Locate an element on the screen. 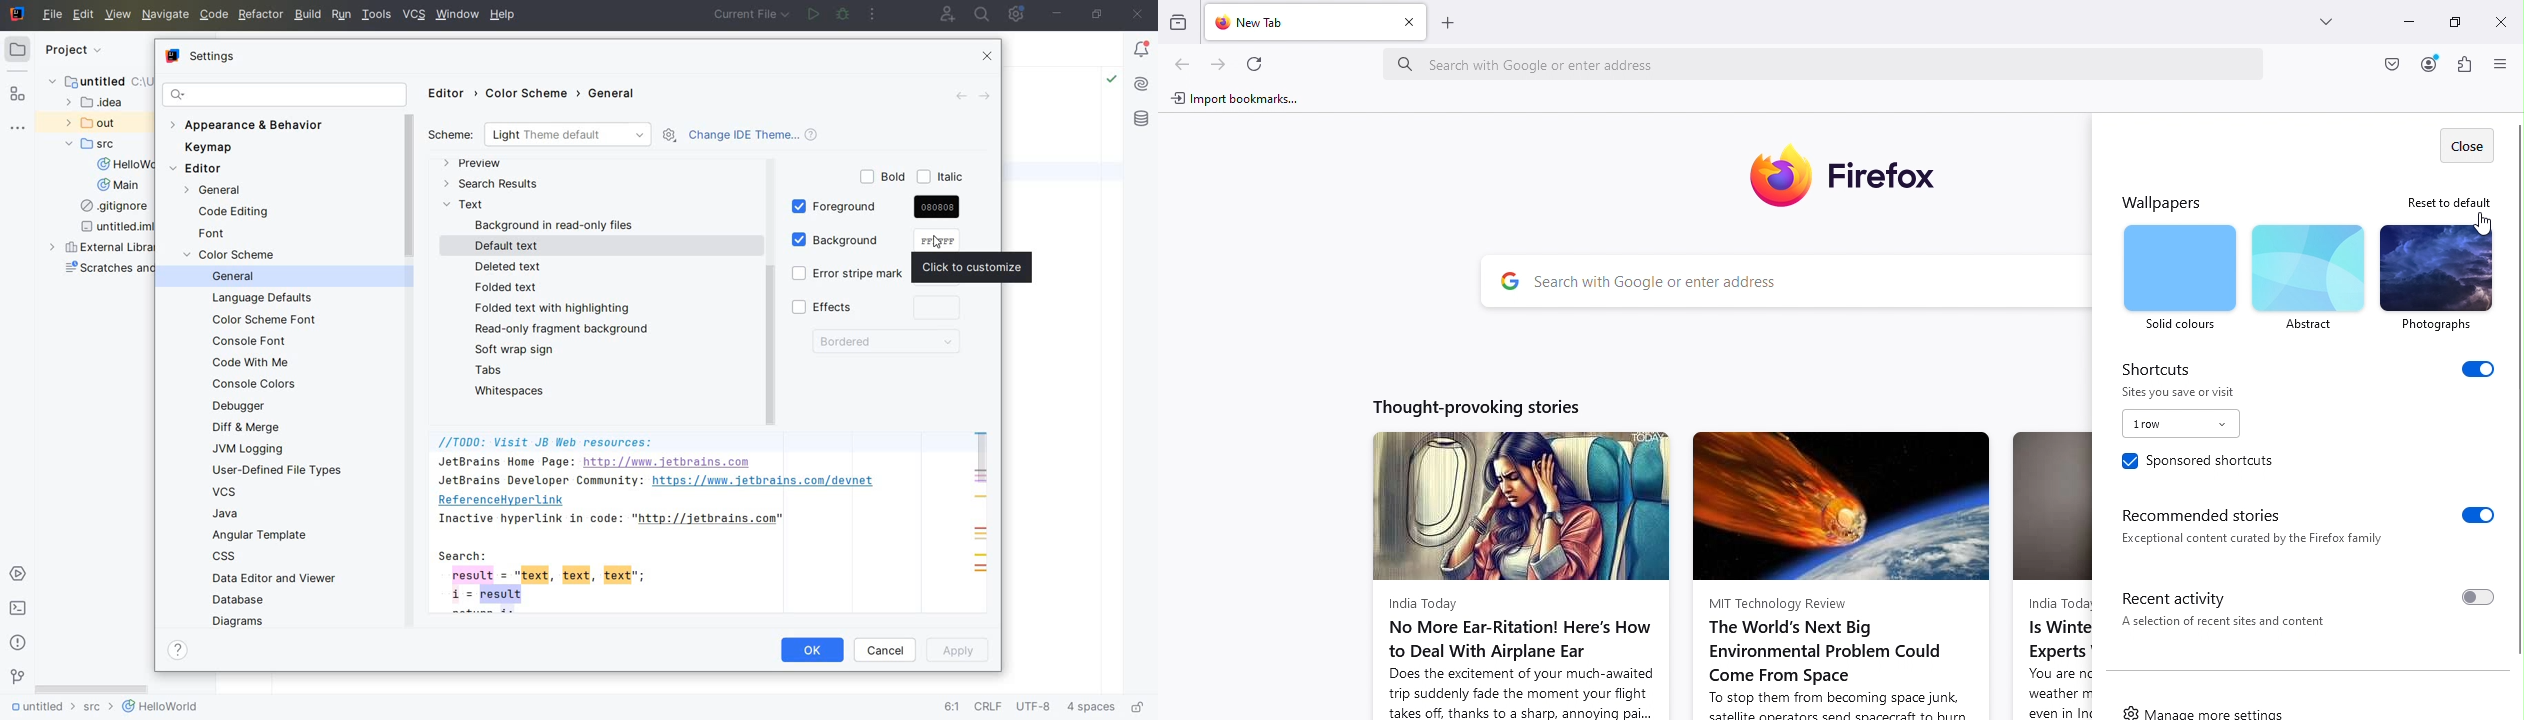  CLICK TO CUSTOMIZE is located at coordinates (978, 268).